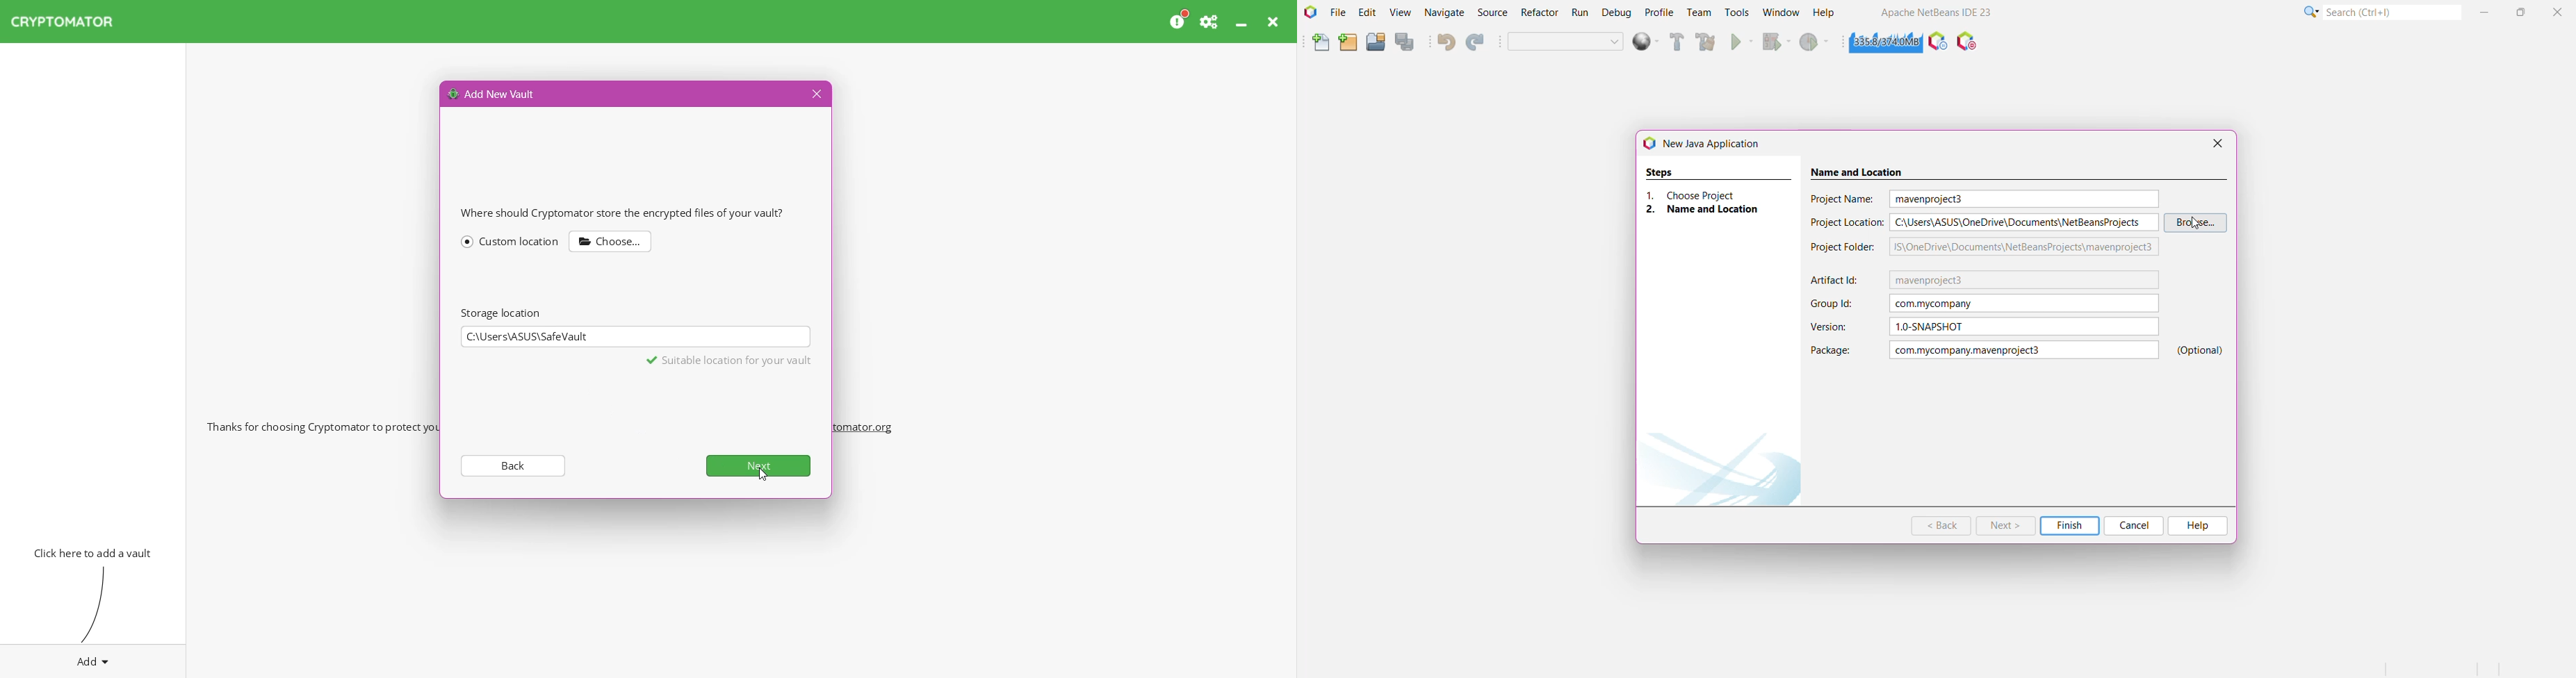 The image size is (2576, 700). Describe the element at coordinates (730, 361) in the screenshot. I see `Suitable location for your vault` at that location.